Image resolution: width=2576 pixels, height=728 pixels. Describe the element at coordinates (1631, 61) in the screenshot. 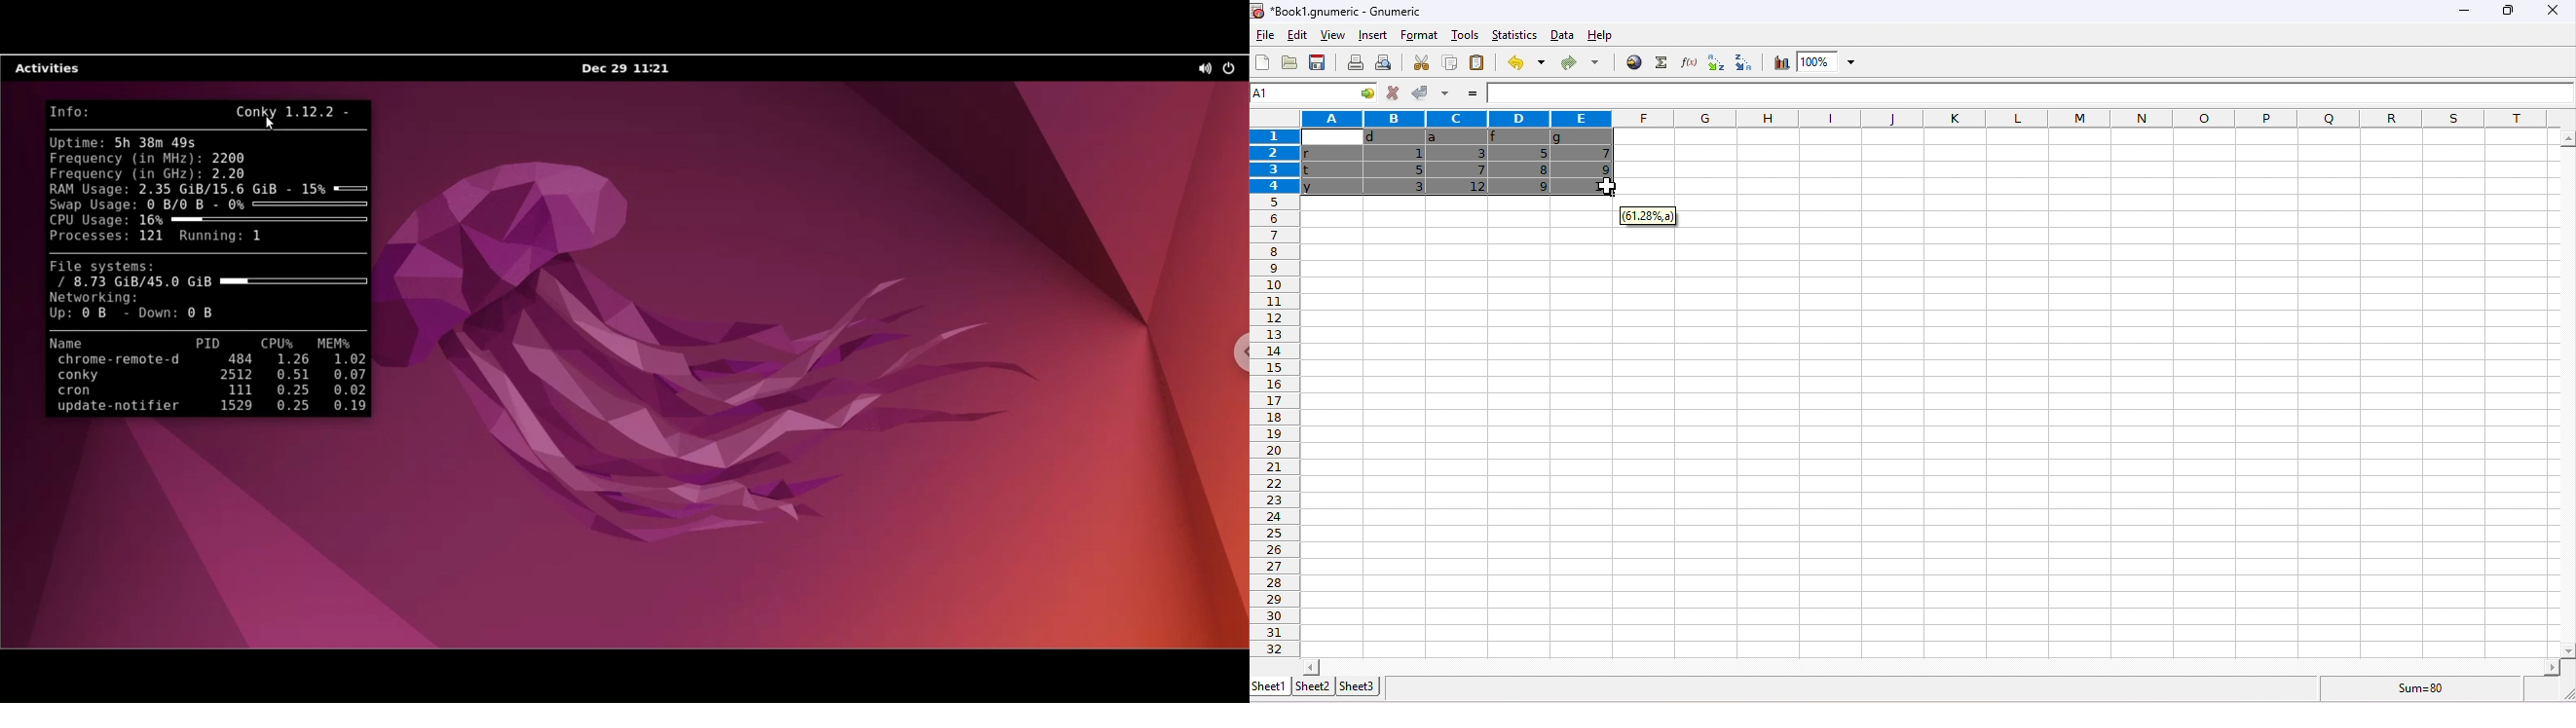

I see `hyperlink` at that location.